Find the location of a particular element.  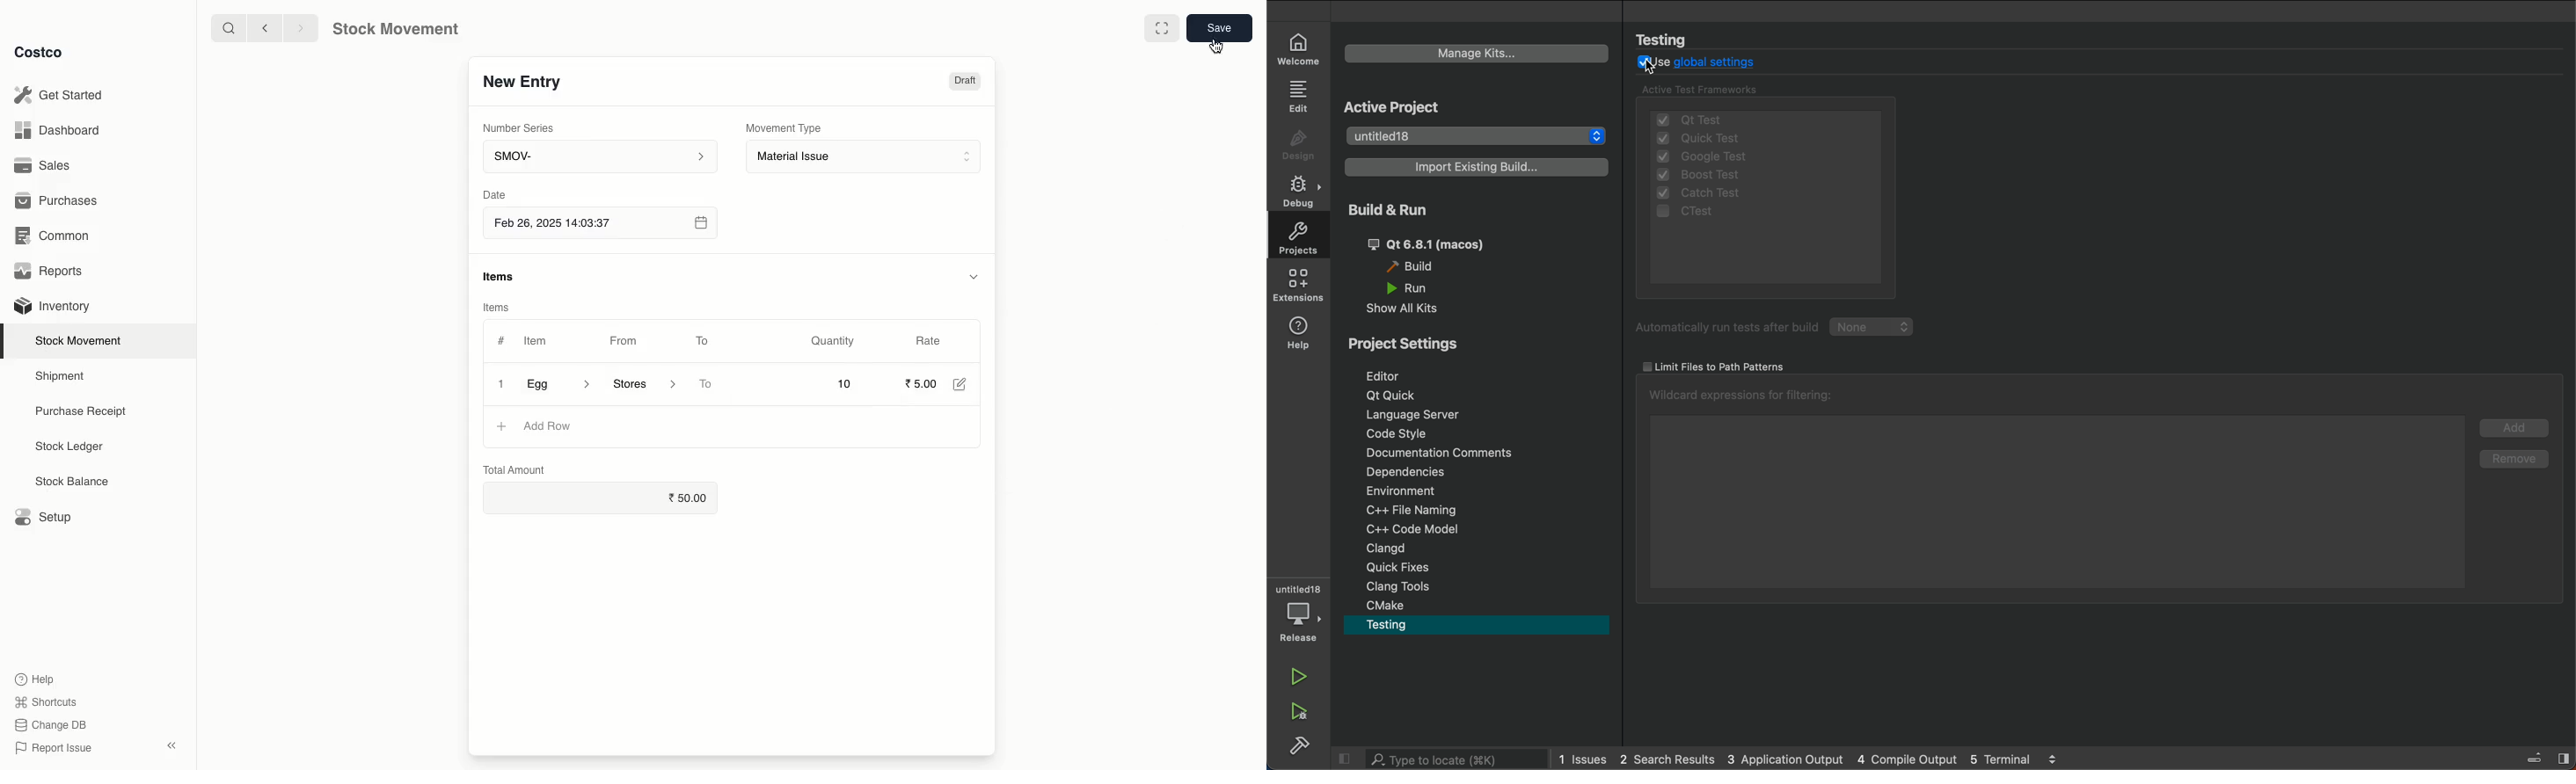

Environment  is located at coordinates (1480, 493).